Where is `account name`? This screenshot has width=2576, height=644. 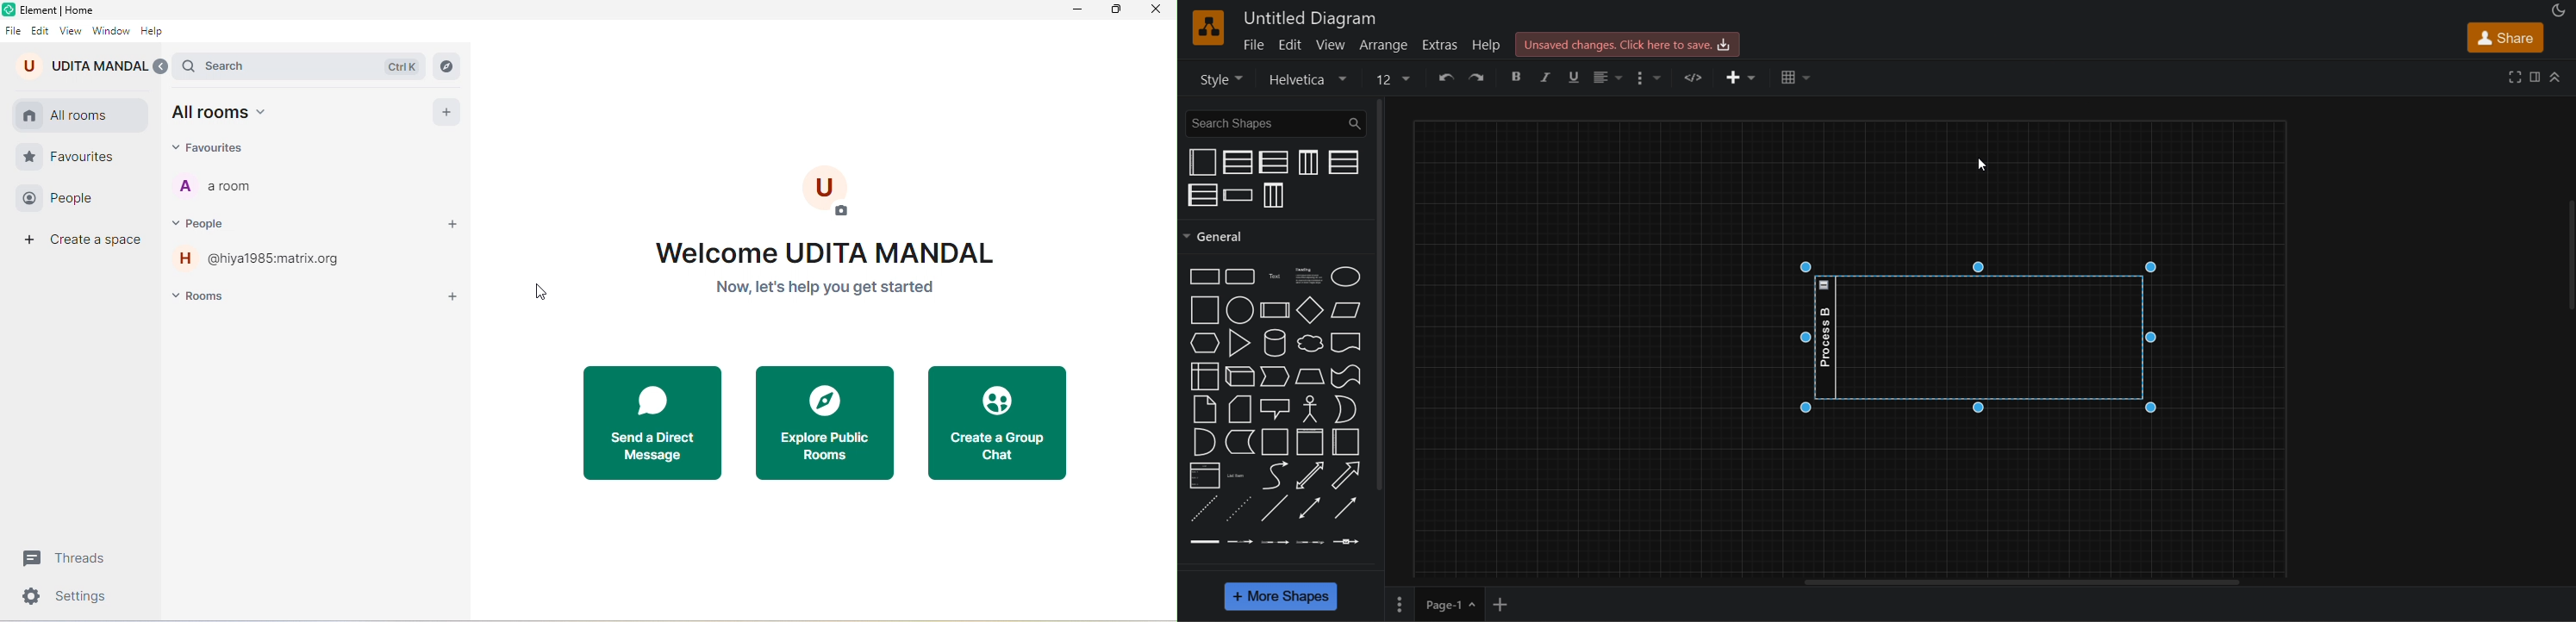
account name is located at coordinates (90, 65).